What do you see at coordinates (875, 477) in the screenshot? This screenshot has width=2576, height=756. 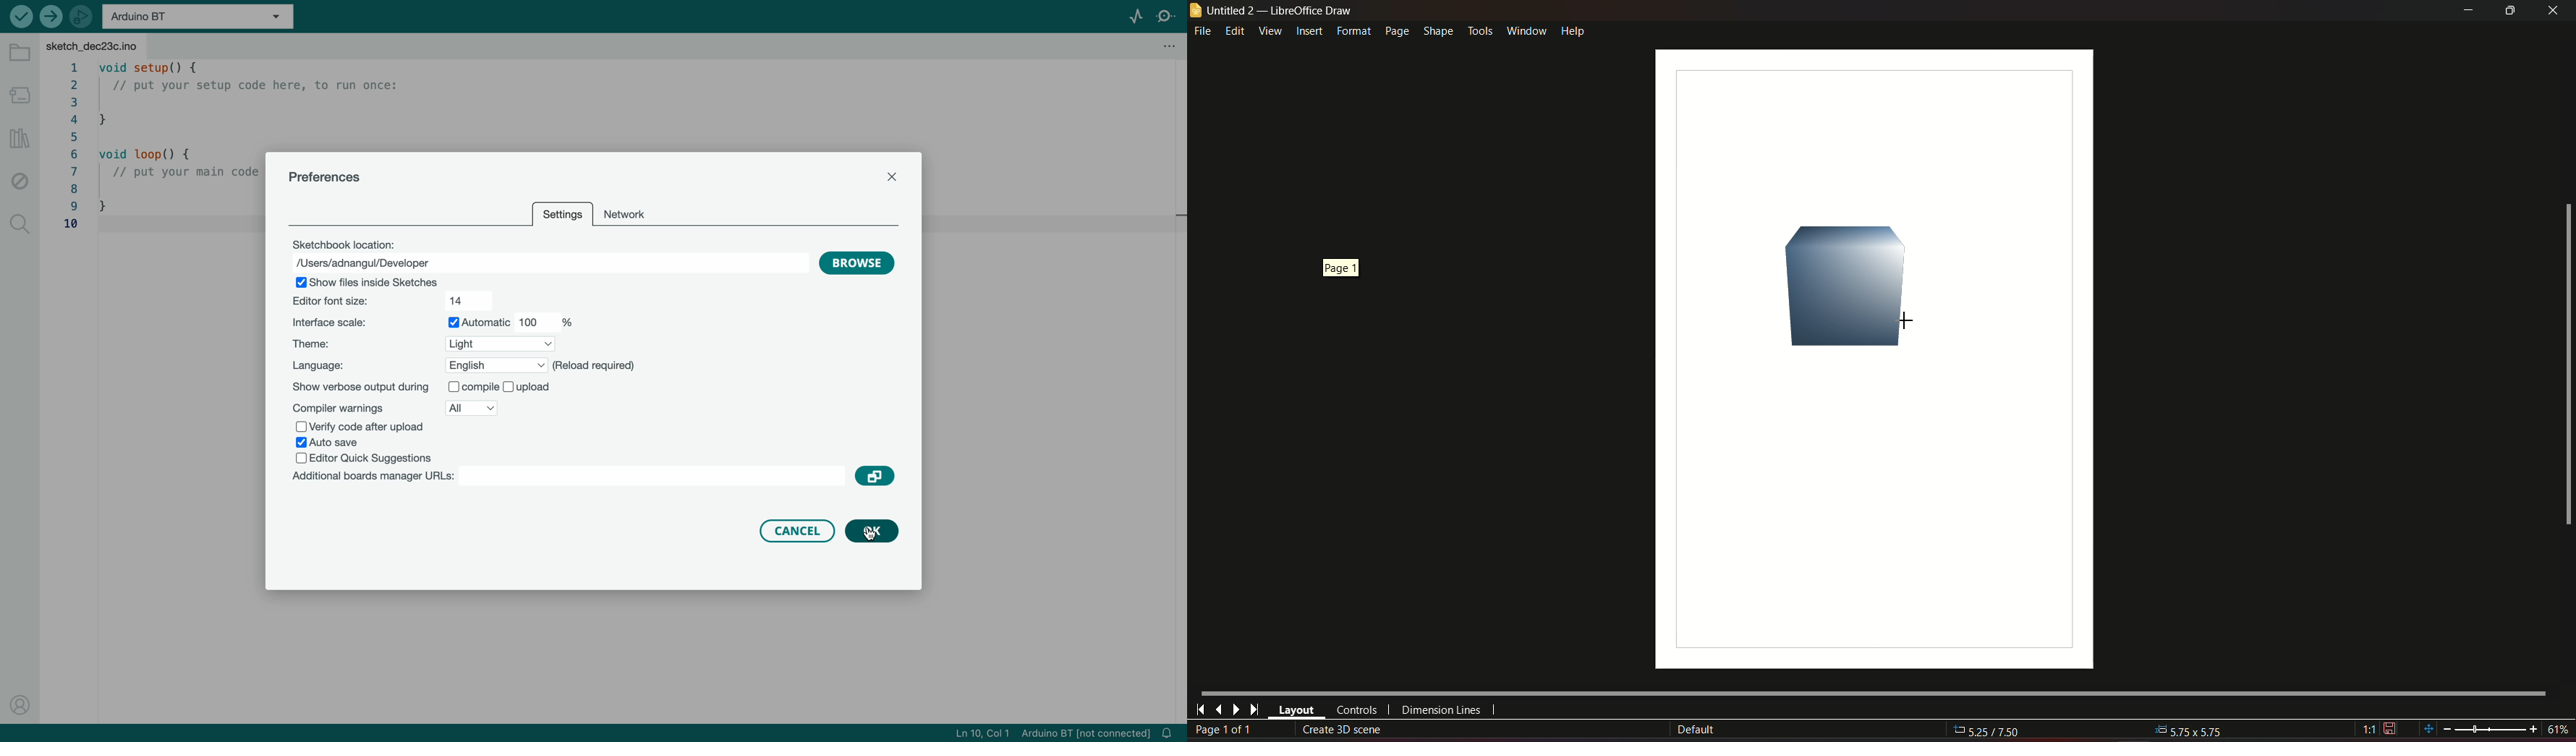 I see `copy` at bounding box center [875, 477].